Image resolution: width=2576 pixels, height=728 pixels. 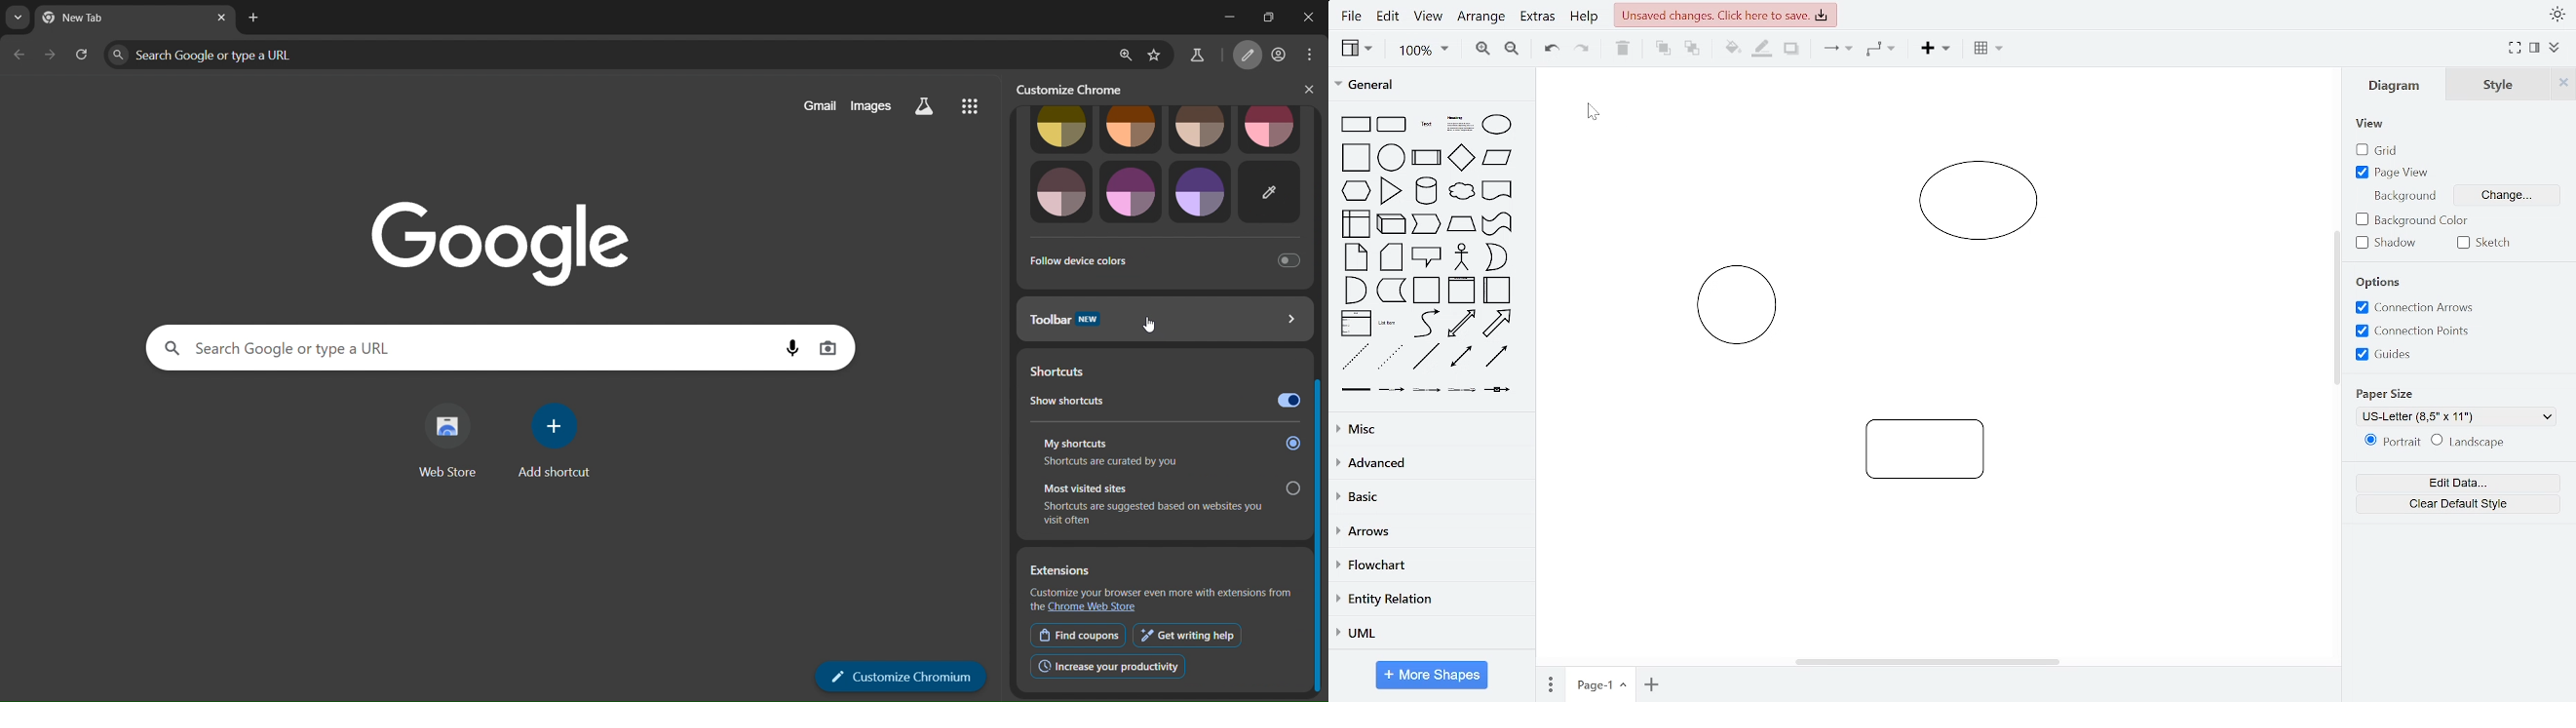 I want to click on arrange, so click(x=1483, y=17).